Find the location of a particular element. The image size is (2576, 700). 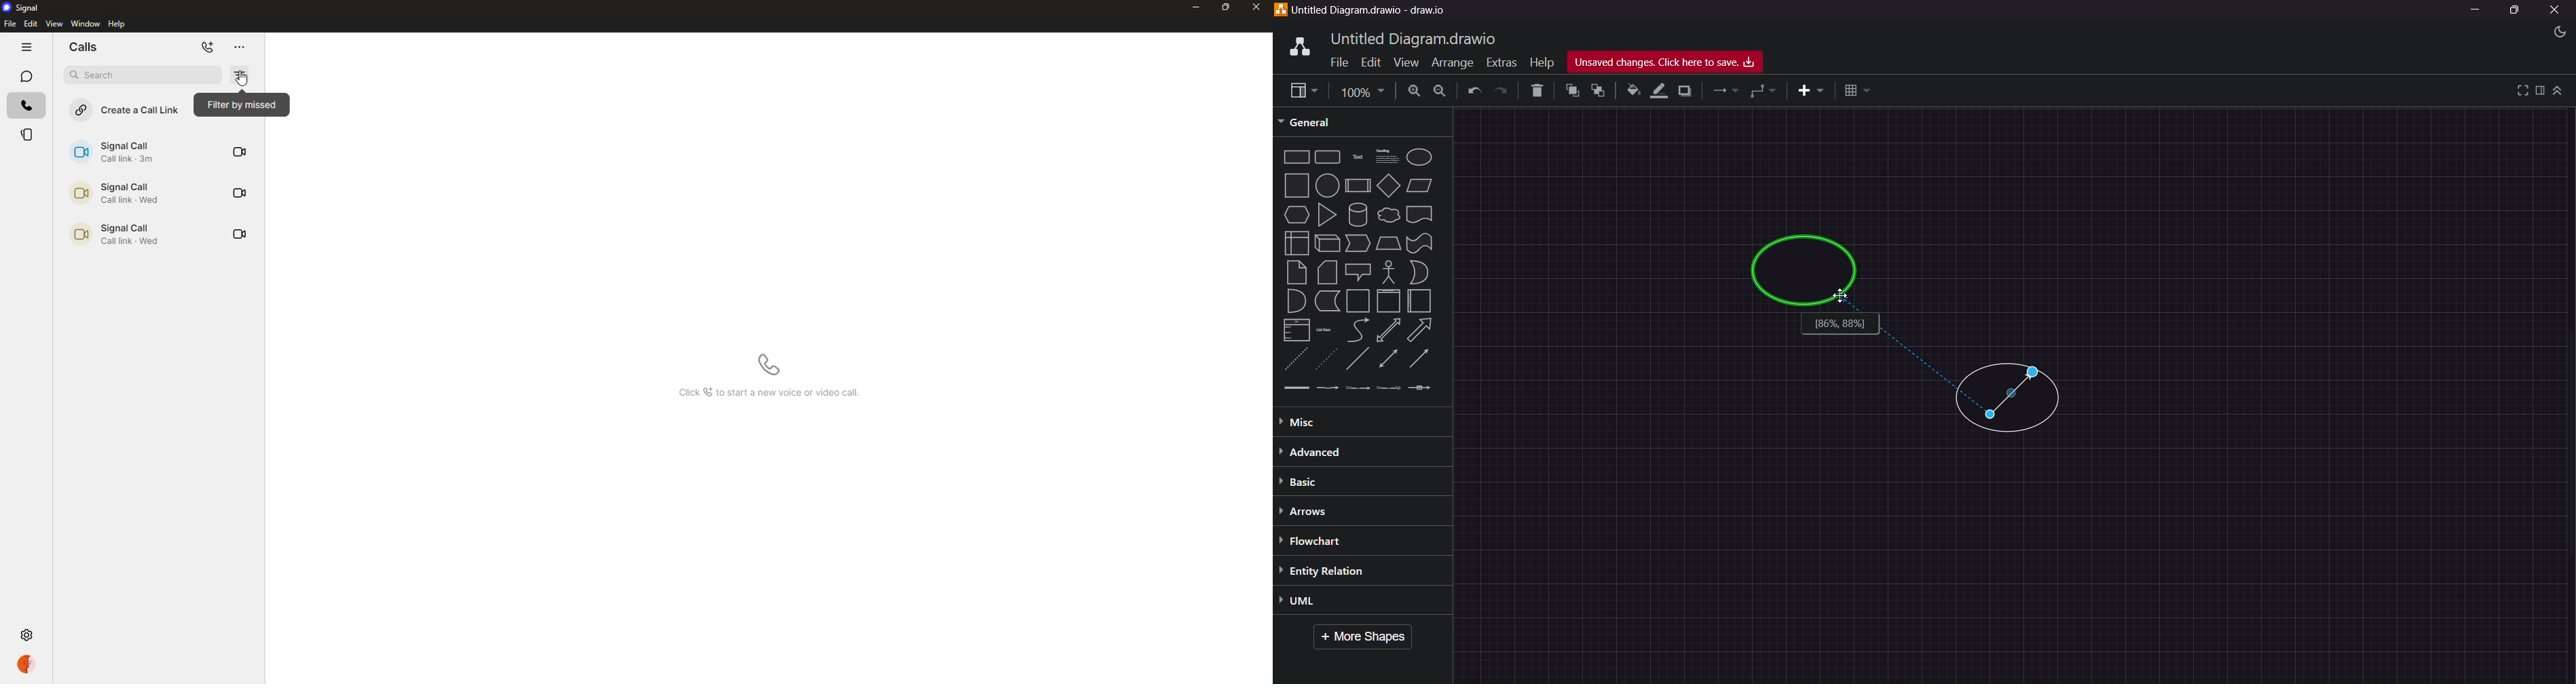

Zoom Out is located at coordinates (1440, 92).